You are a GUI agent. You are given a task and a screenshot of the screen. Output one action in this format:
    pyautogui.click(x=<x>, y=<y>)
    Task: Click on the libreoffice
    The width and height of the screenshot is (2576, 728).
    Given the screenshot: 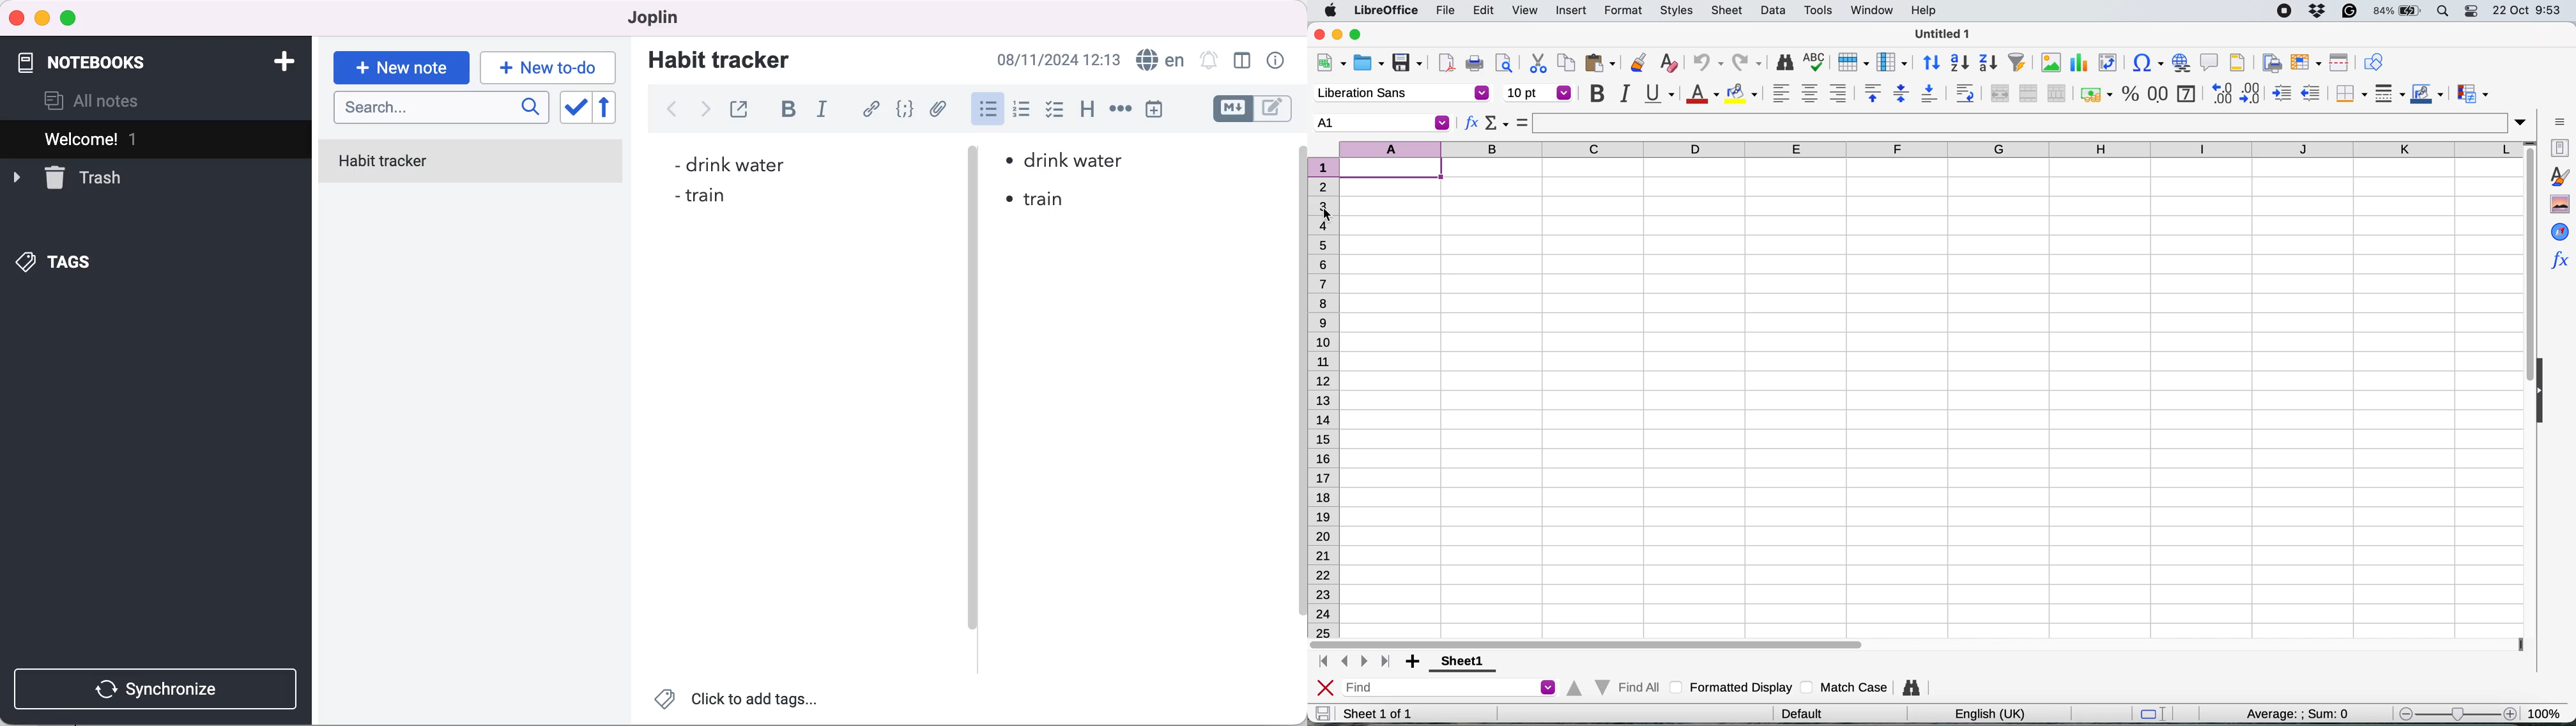 What is the action you would take?
    pyautogui.click(x=1388, y=11)
    